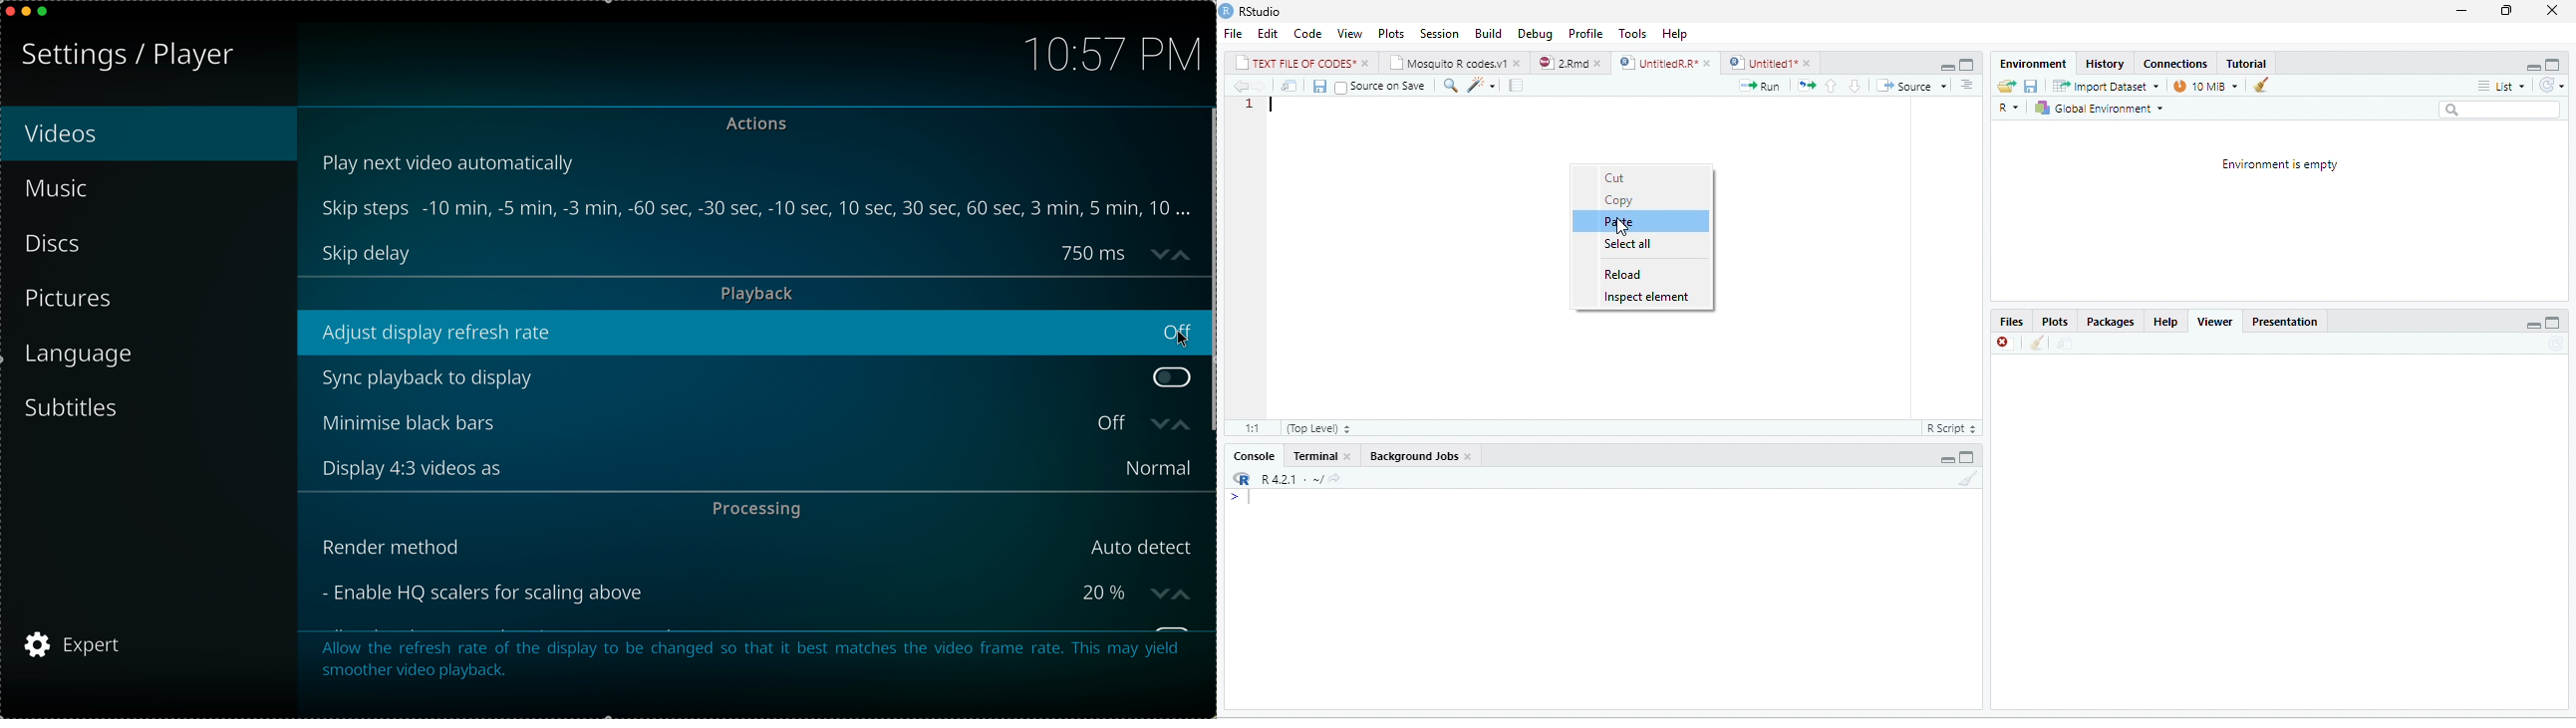 The width and height of the screenshot is (2576, 728). What do you see at coordinates (1273, 106) in the screenshot?
I see `typing` at bounding box center [1273, 106].